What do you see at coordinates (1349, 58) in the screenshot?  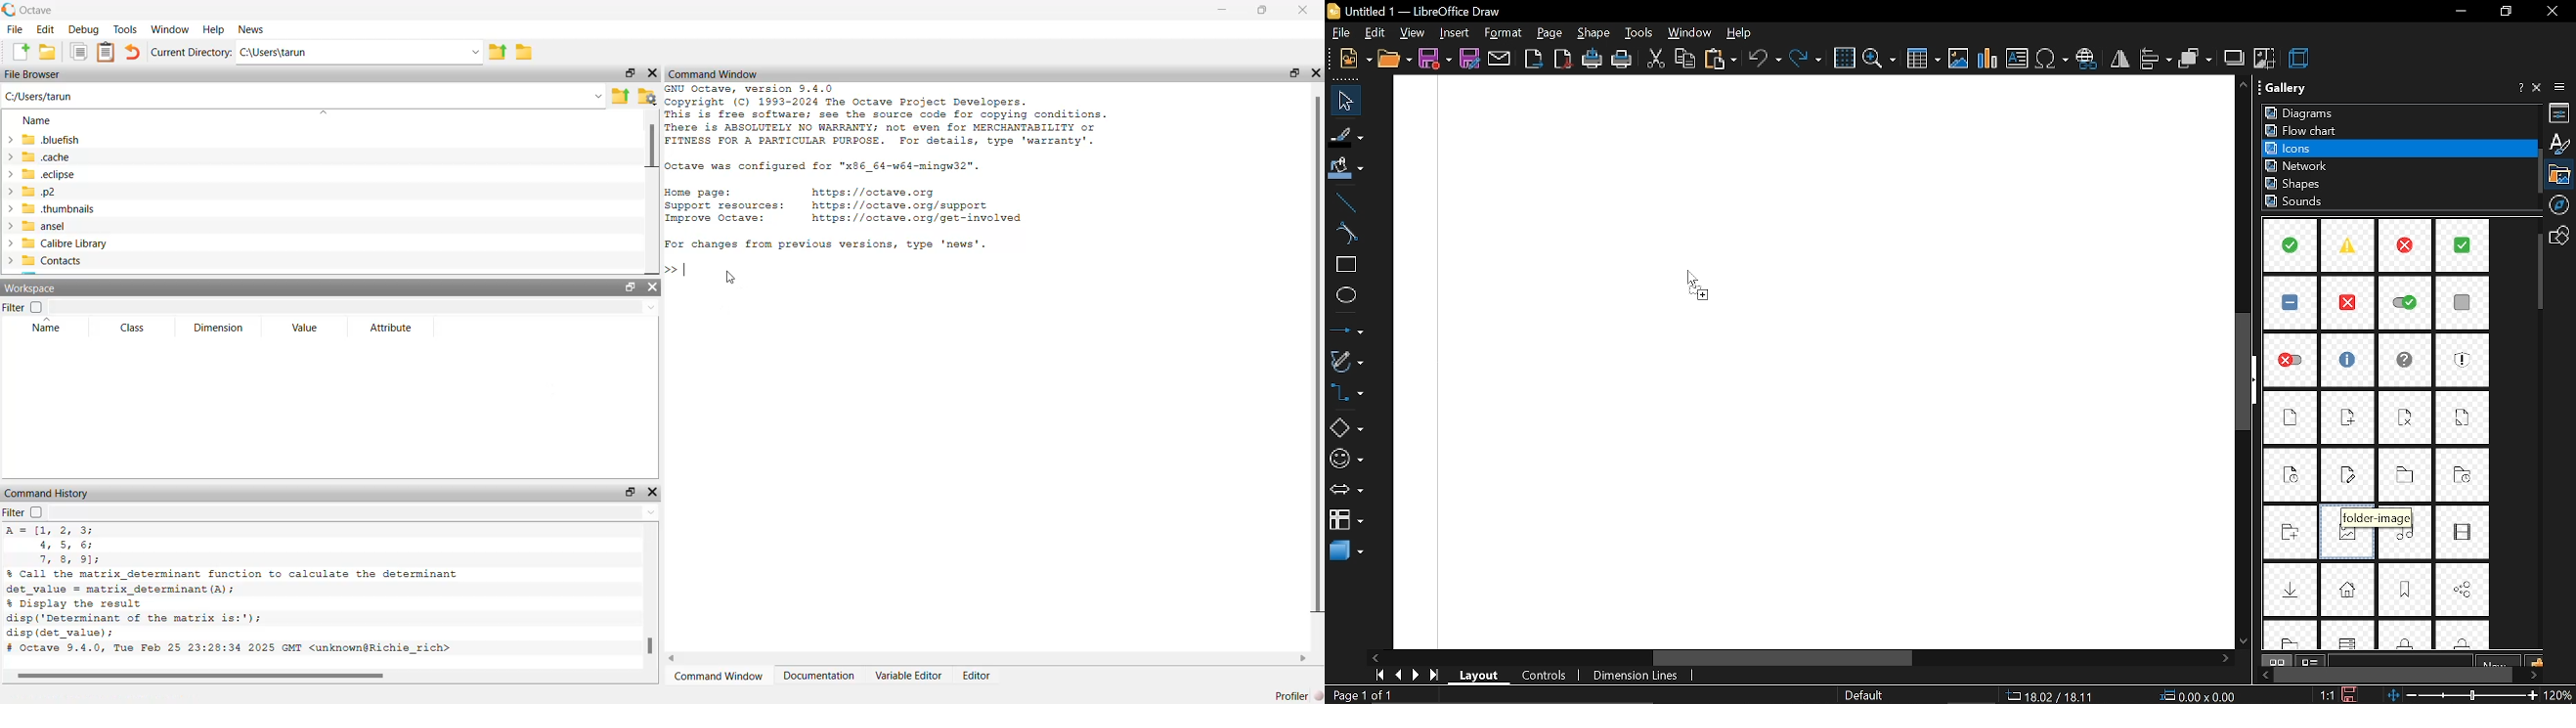 I see `new` at bounding box center [1349, 58].